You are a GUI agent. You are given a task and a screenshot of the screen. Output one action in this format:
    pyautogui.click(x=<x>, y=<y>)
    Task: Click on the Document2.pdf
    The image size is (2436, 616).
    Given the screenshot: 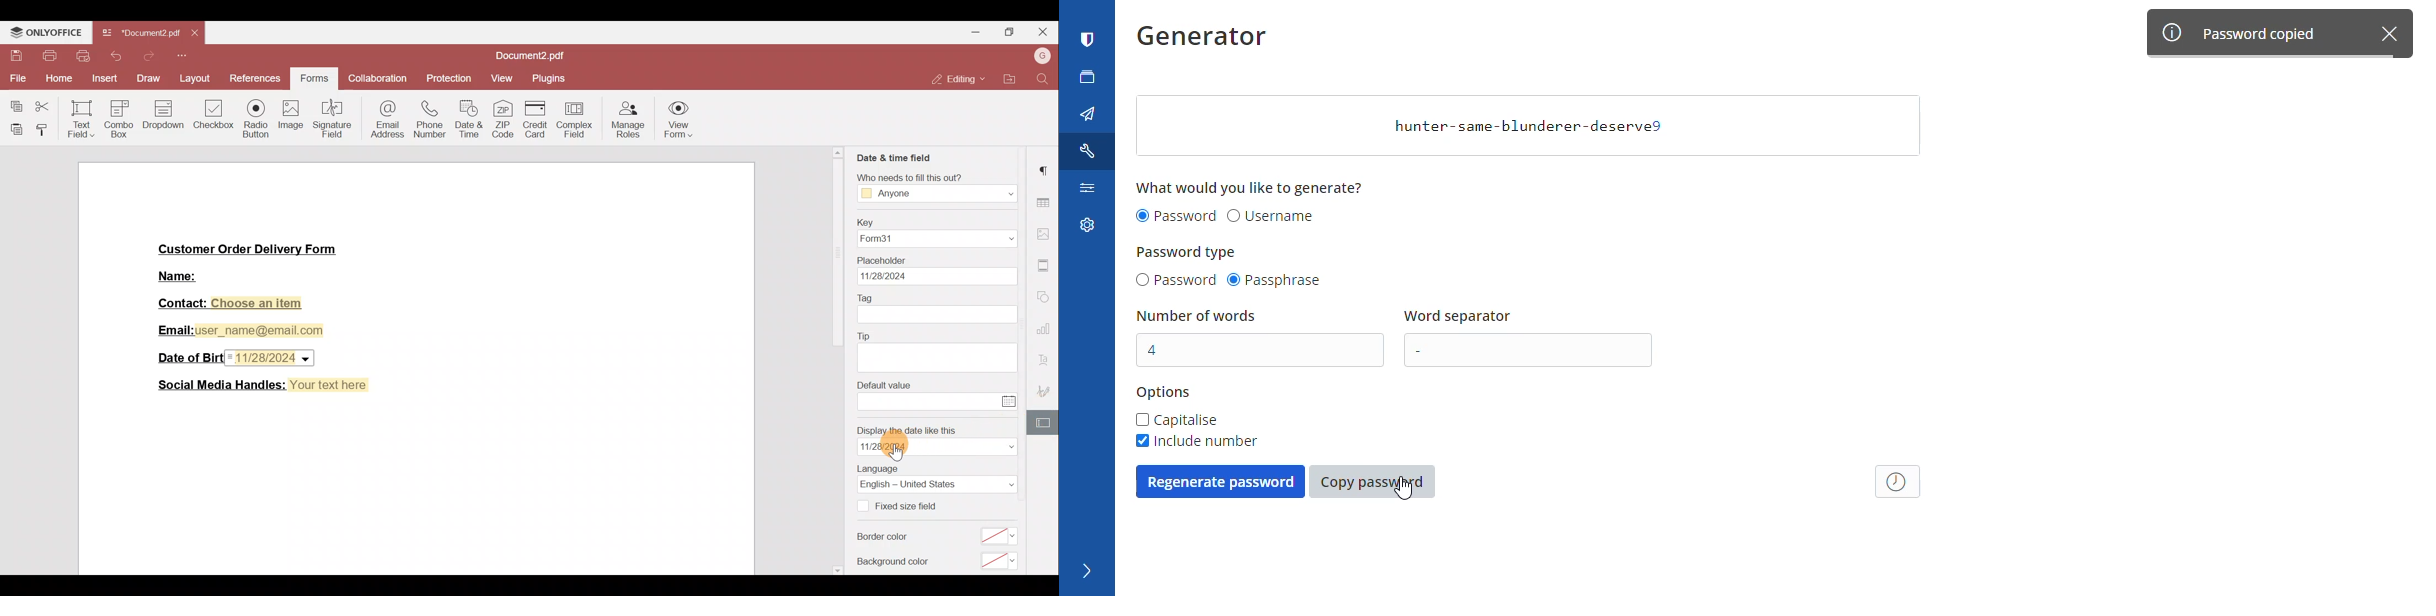 What is the action you would take?
    pyautogui.click(x=140, y=33)
    